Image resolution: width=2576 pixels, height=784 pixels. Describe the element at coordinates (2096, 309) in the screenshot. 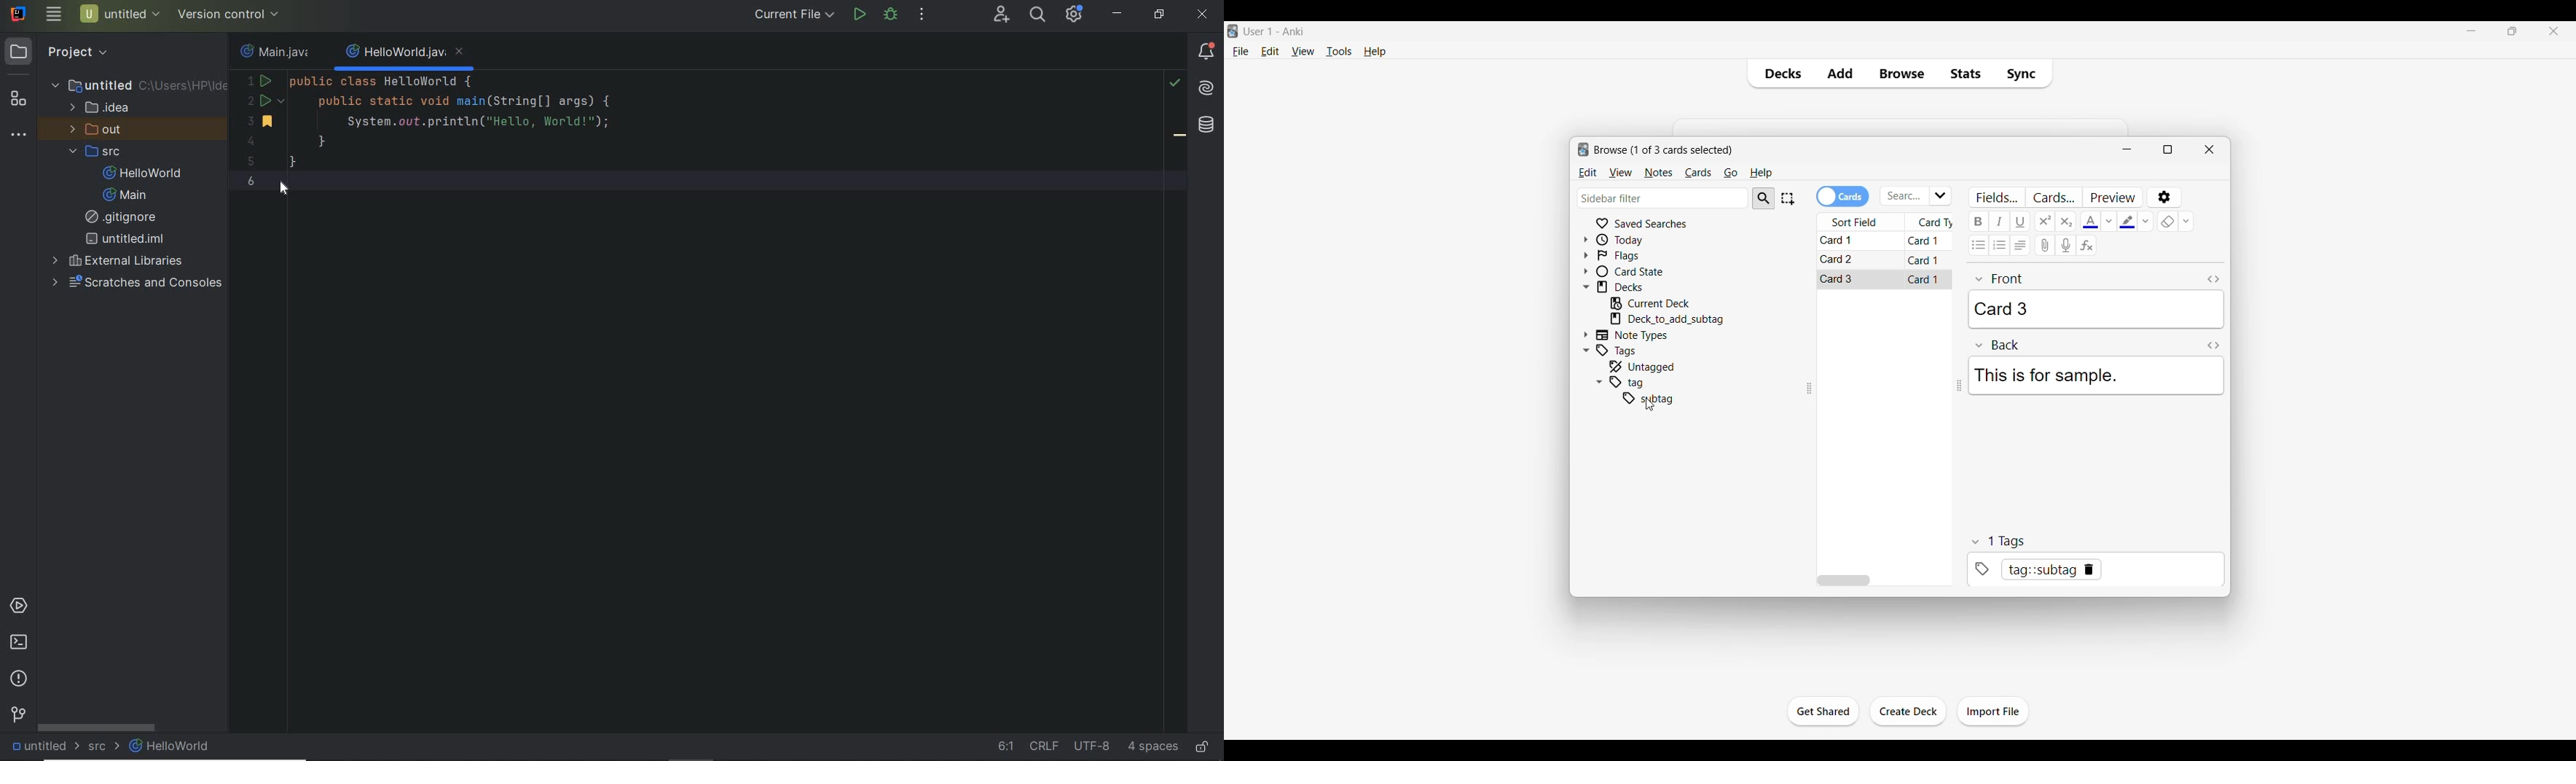

I see `Card 3` at that location.